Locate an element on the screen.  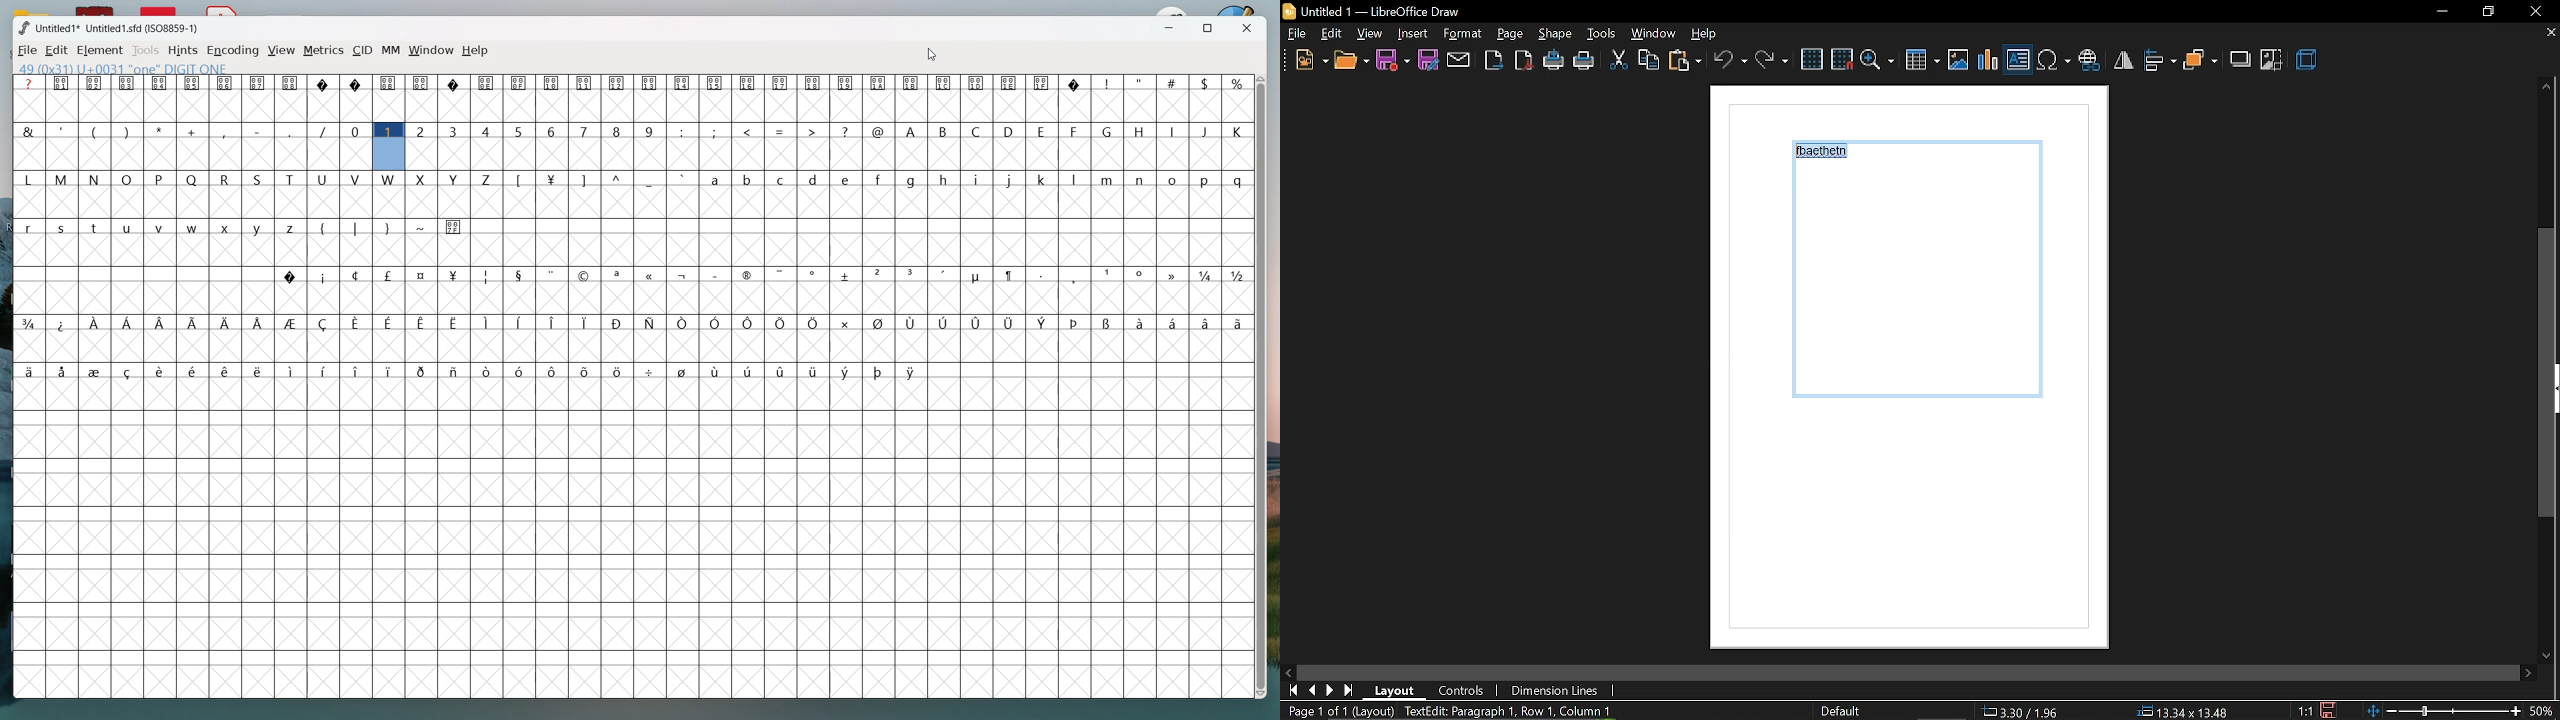
save is located at coordinates (2334, 708).